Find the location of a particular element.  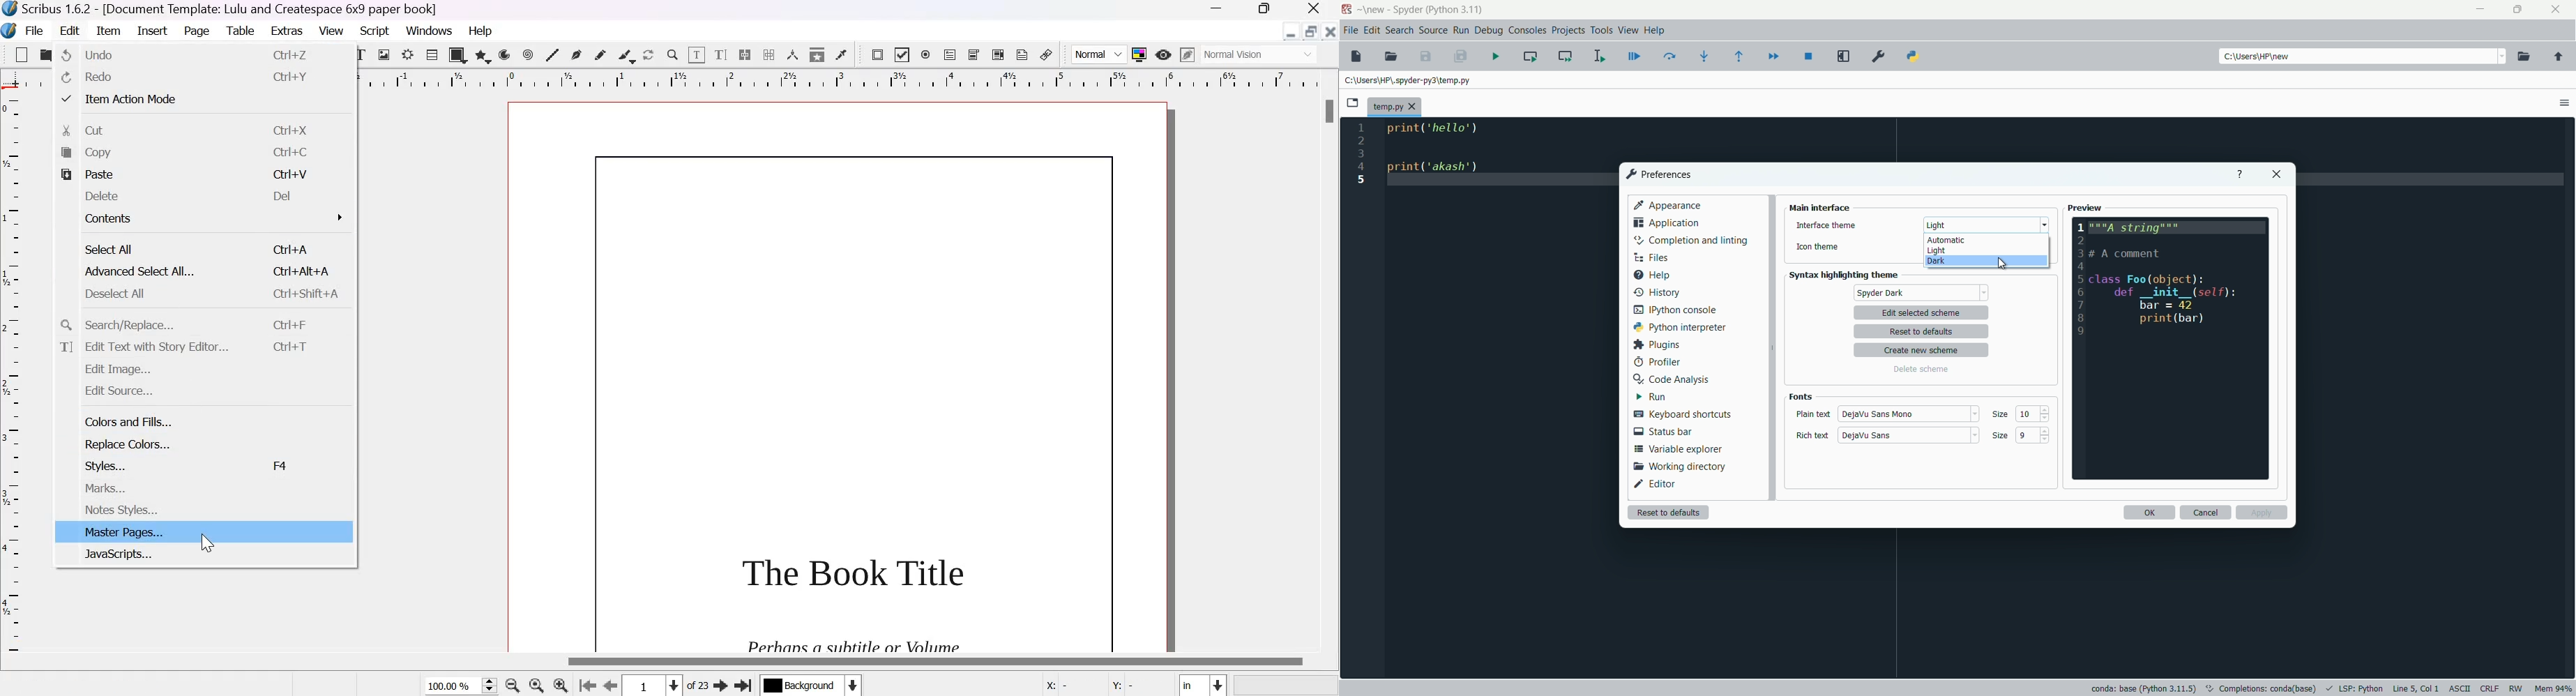

directory is located at coordinates (2260, 57).